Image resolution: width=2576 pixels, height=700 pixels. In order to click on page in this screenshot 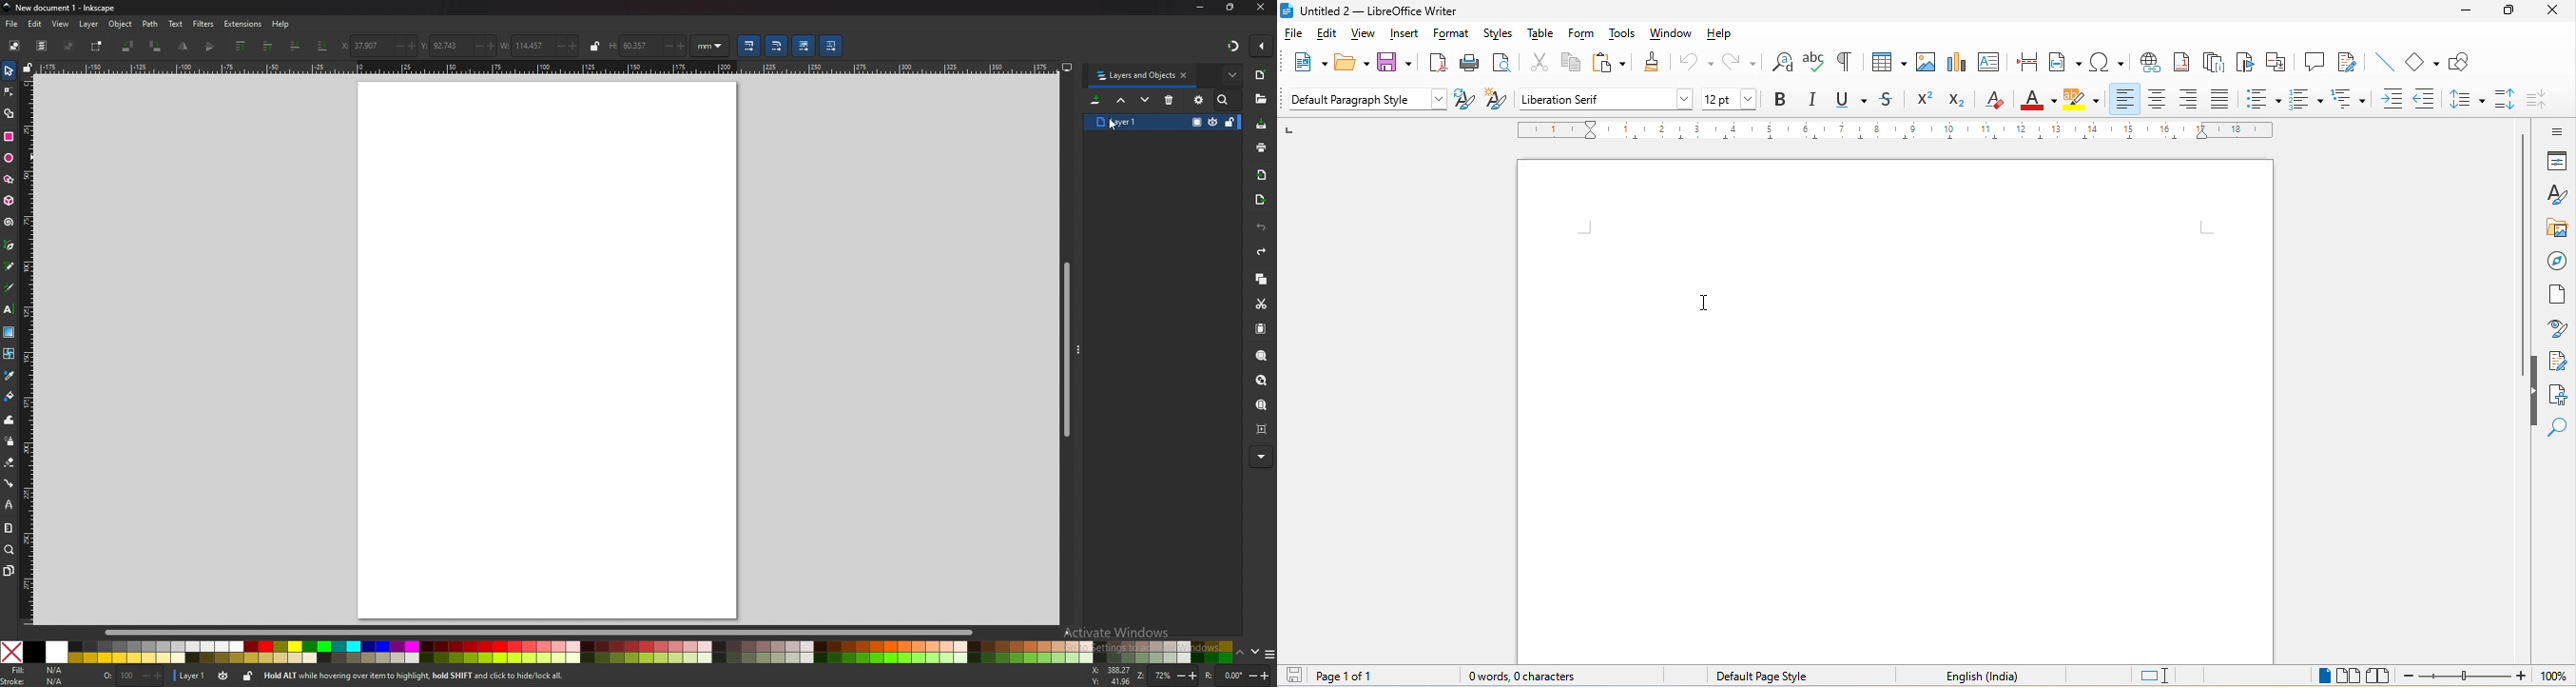, I will do `click(548, 350)`.